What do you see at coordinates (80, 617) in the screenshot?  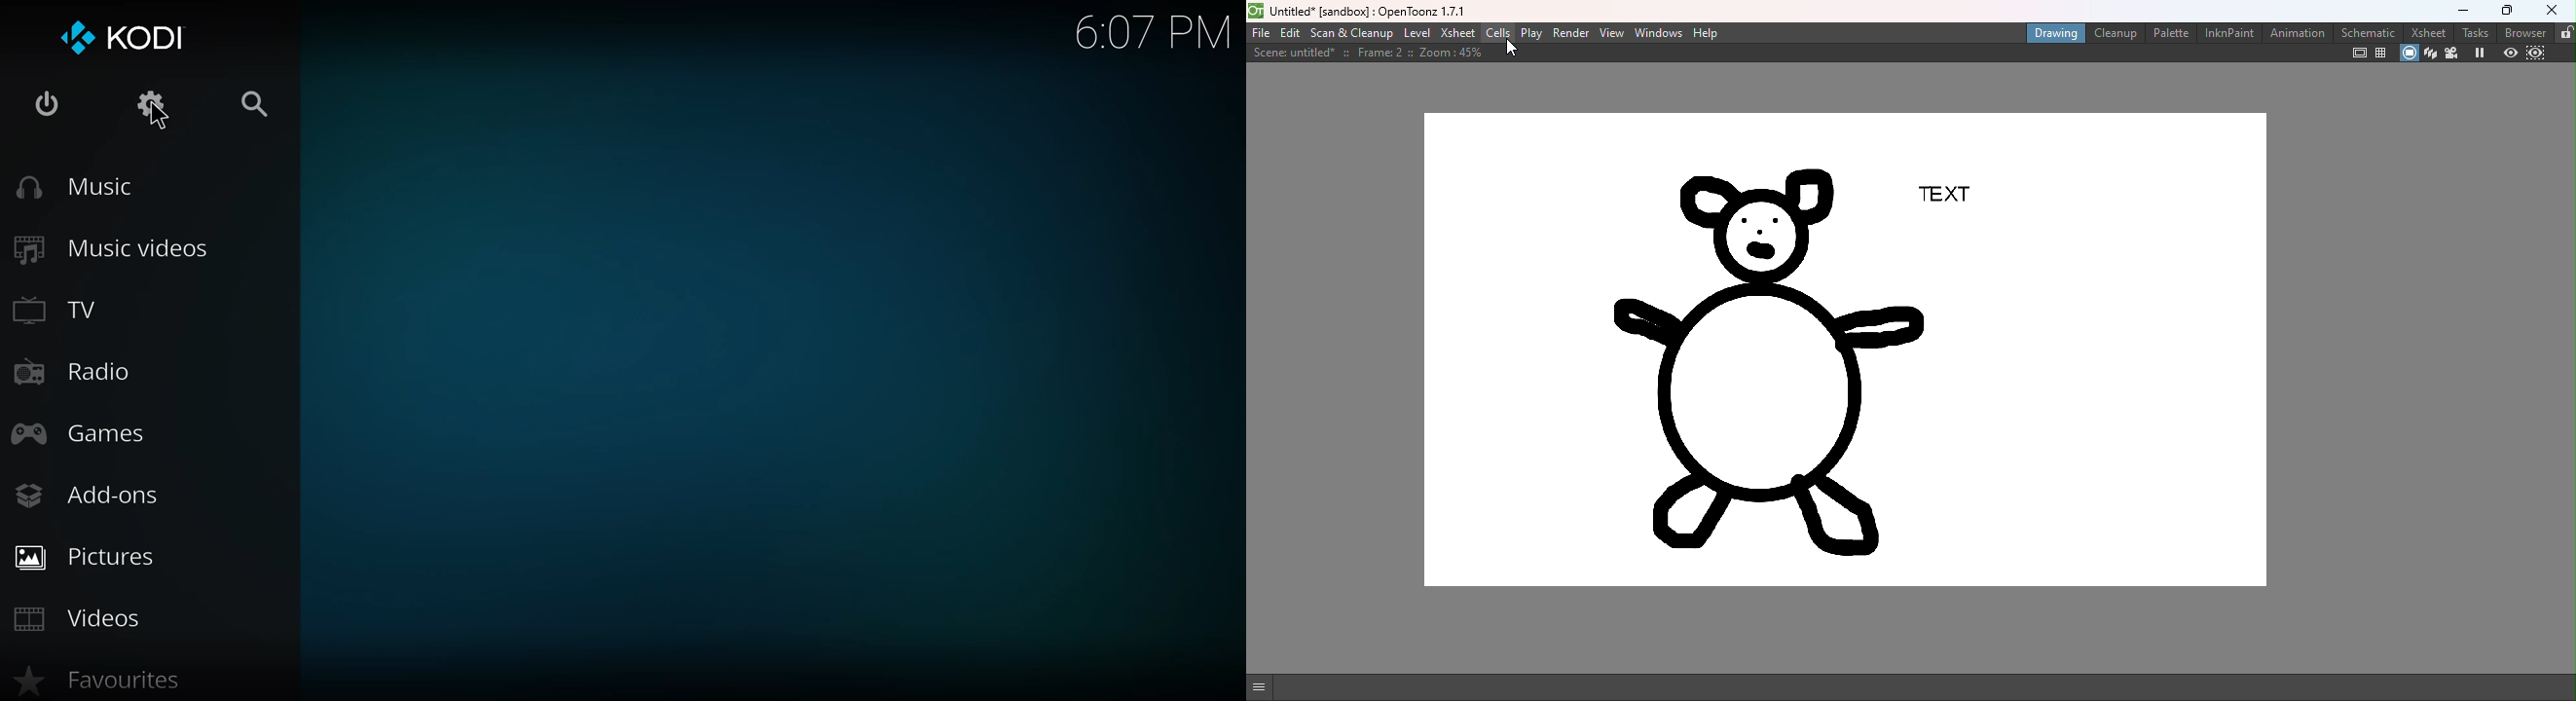 I see `videos` at bounding box center [80, 617].